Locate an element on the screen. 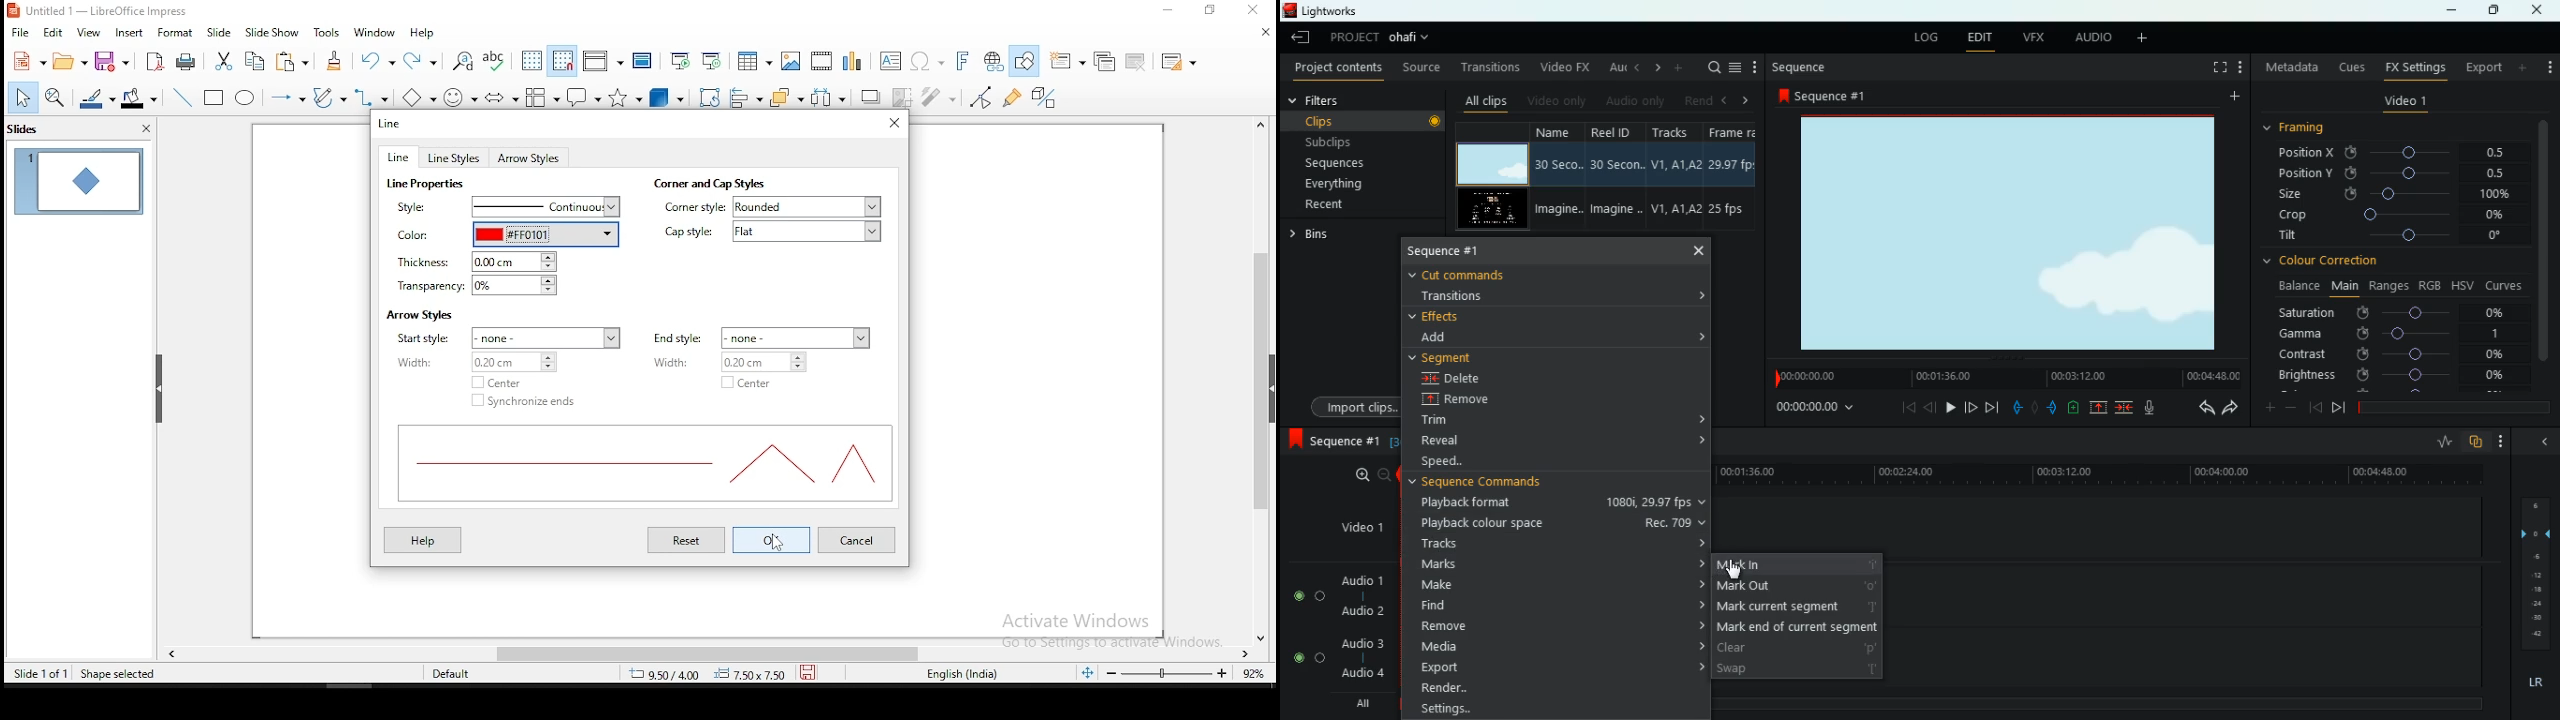 Image resolution: width=2576 pixels, height=728 pixels. save is located at coordinates (114, 61).